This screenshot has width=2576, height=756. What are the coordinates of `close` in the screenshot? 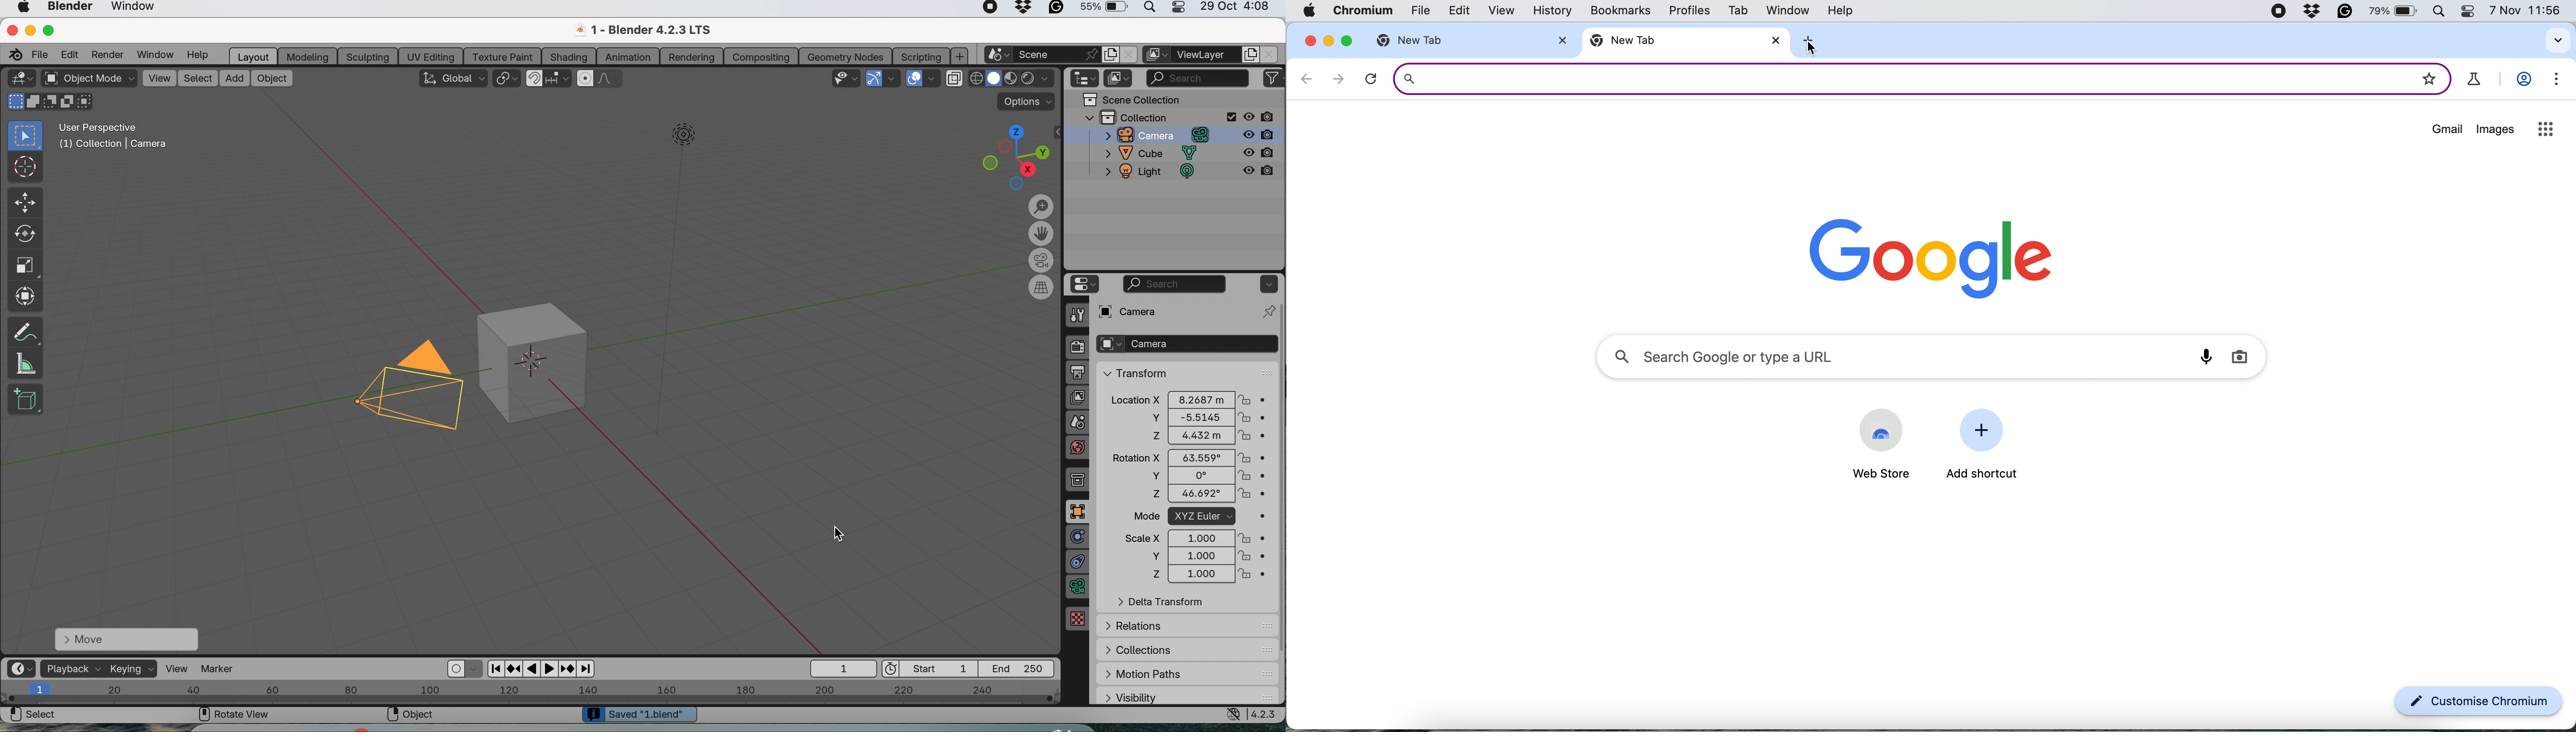 It's located at (1559, 40).